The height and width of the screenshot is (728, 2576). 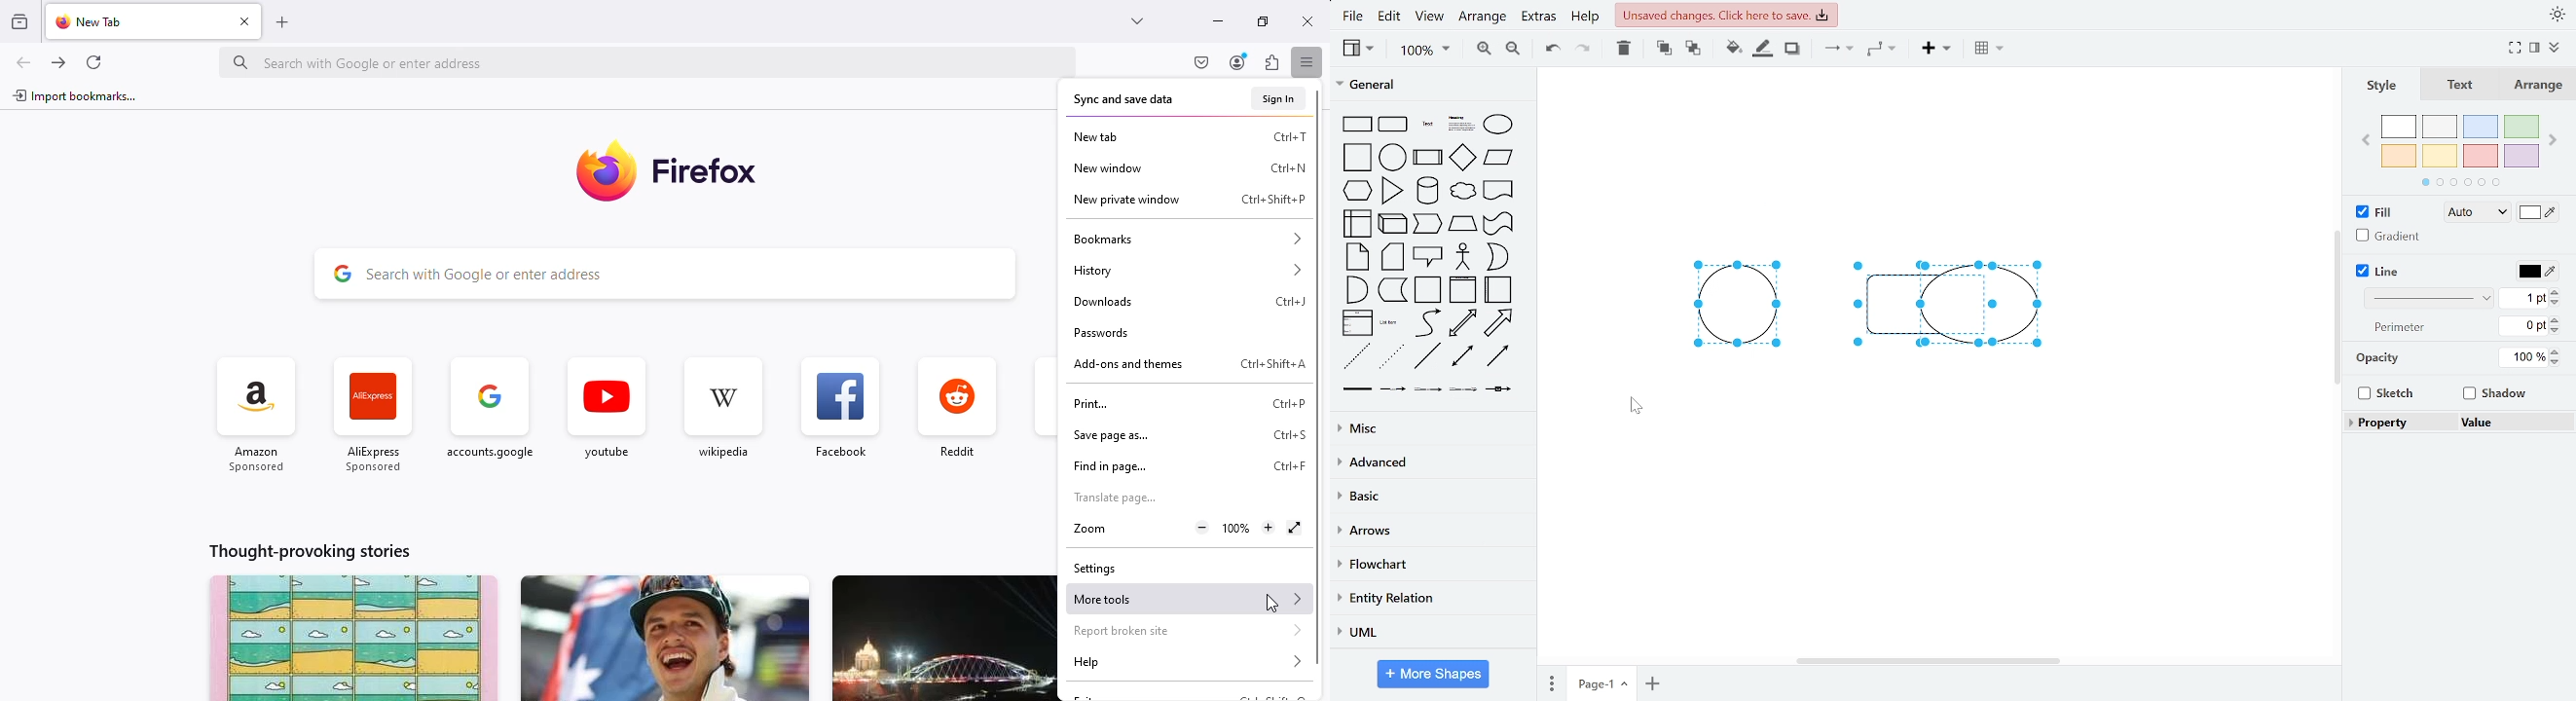 I want to click on green, so click(x=2520, y=128).